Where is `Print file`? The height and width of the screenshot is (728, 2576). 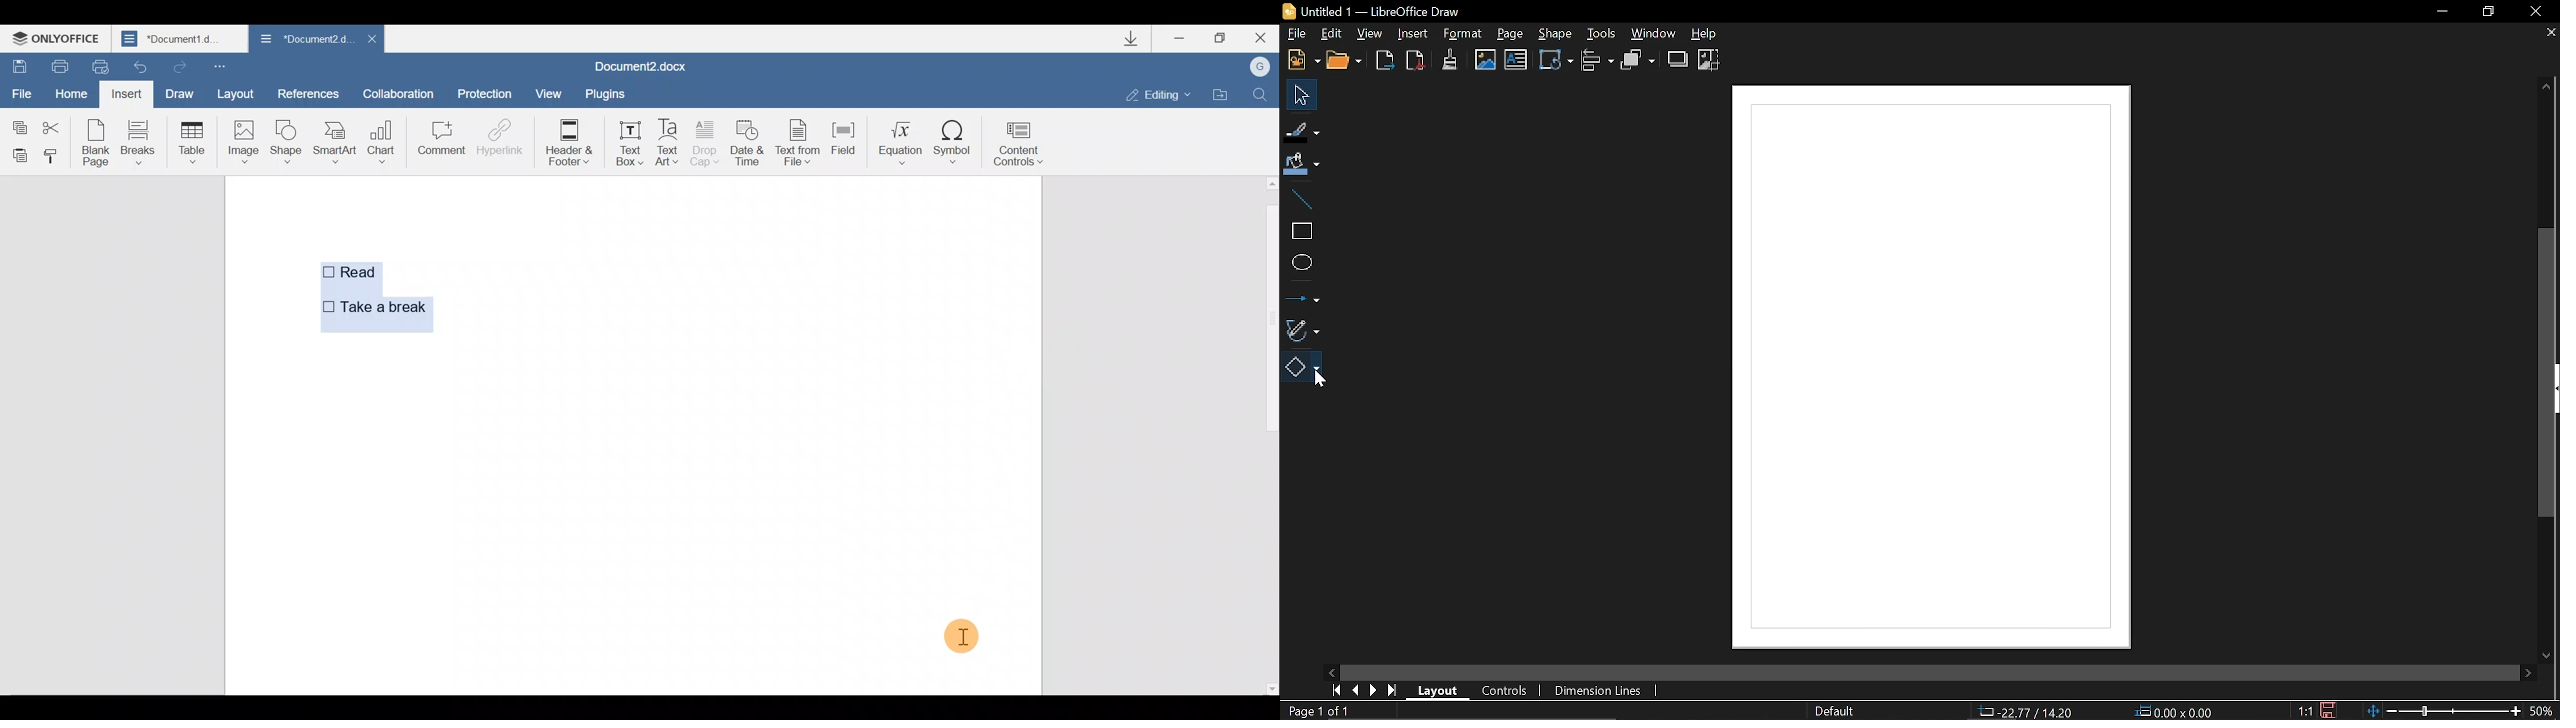
Print file is located at coordinates (59, 64).